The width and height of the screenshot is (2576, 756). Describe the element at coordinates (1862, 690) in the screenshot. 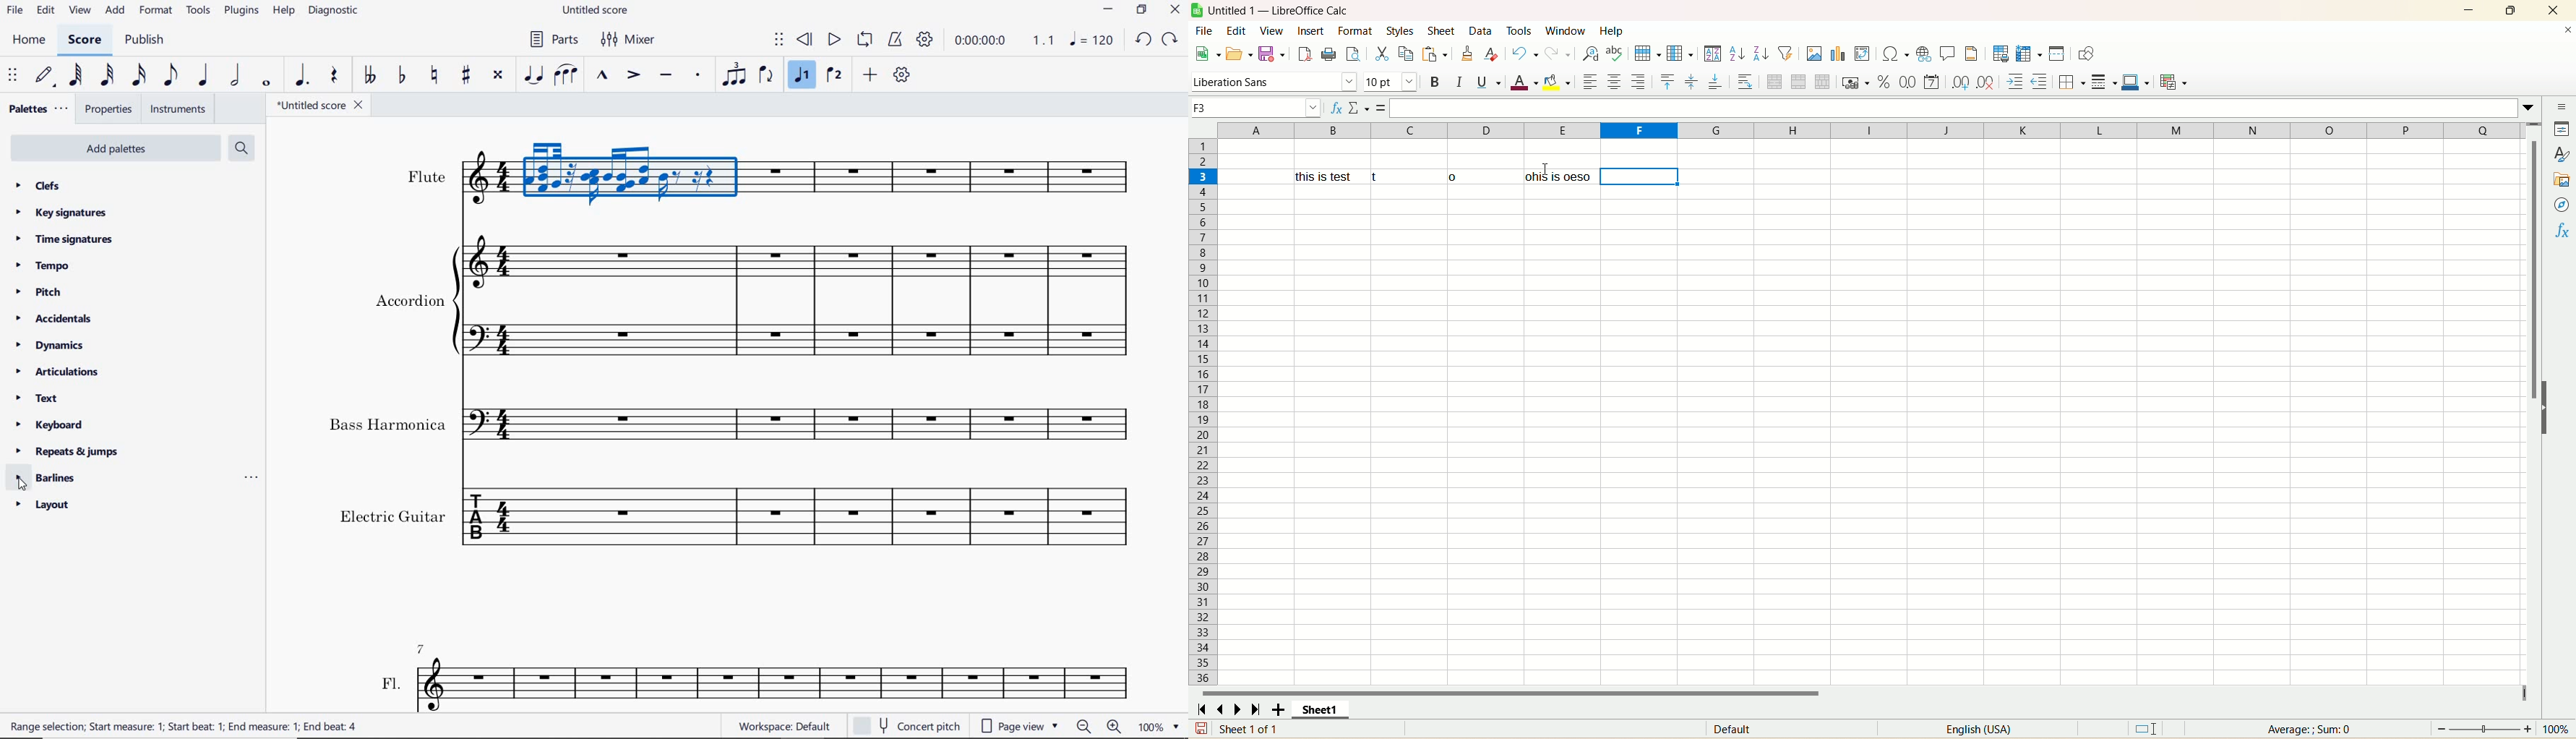

I see `horizontal scroll bar` at that location.